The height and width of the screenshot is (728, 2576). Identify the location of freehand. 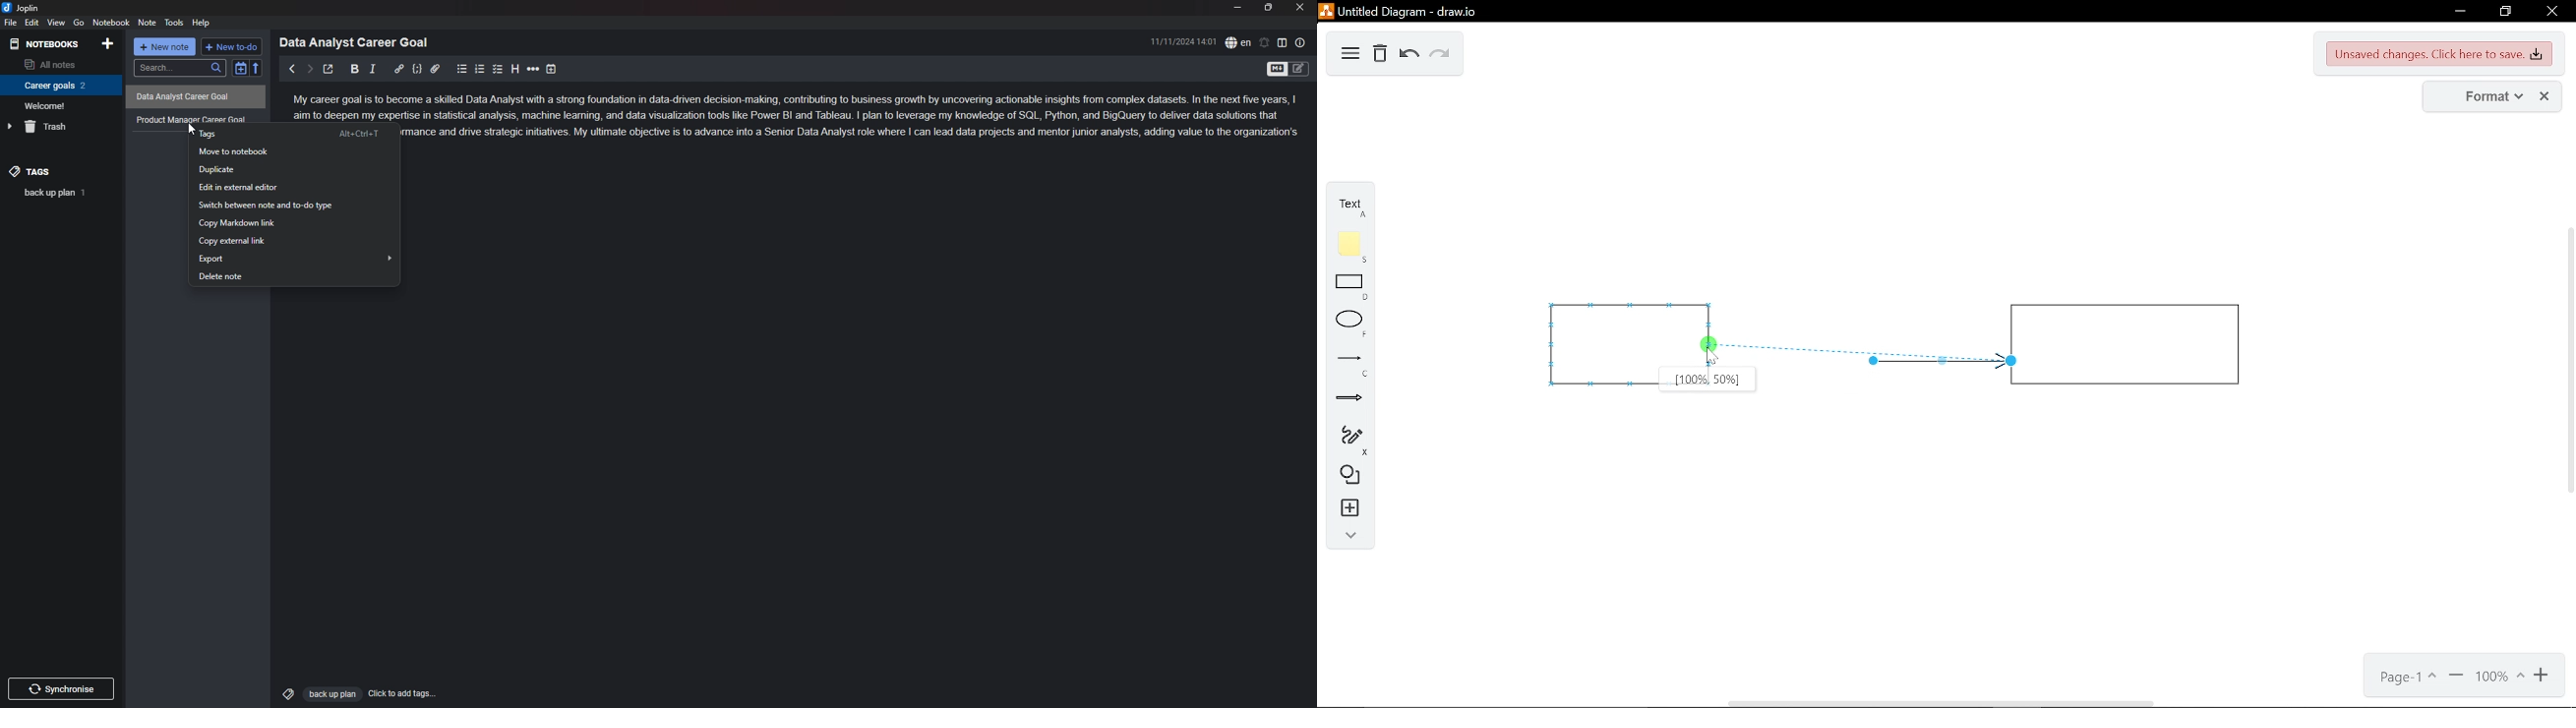
(1347, 440).